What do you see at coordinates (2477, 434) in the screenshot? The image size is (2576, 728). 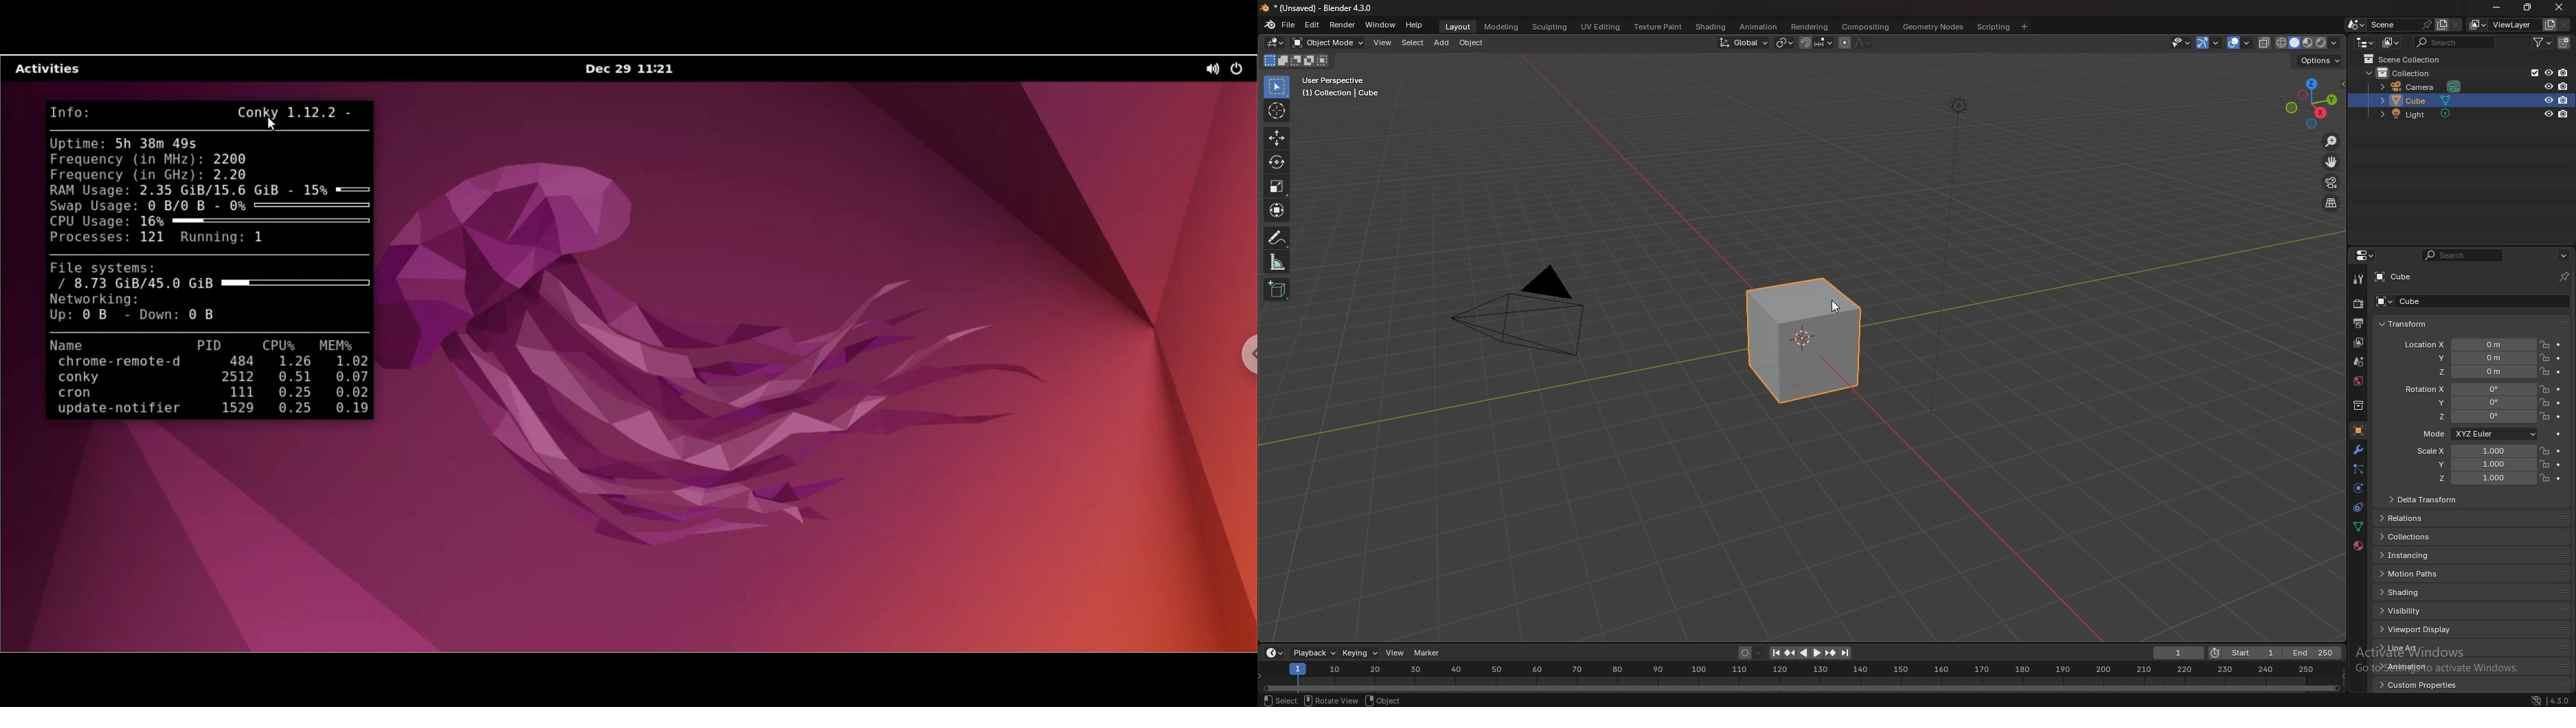 I see `mode` at bounding box center [2477, 434].